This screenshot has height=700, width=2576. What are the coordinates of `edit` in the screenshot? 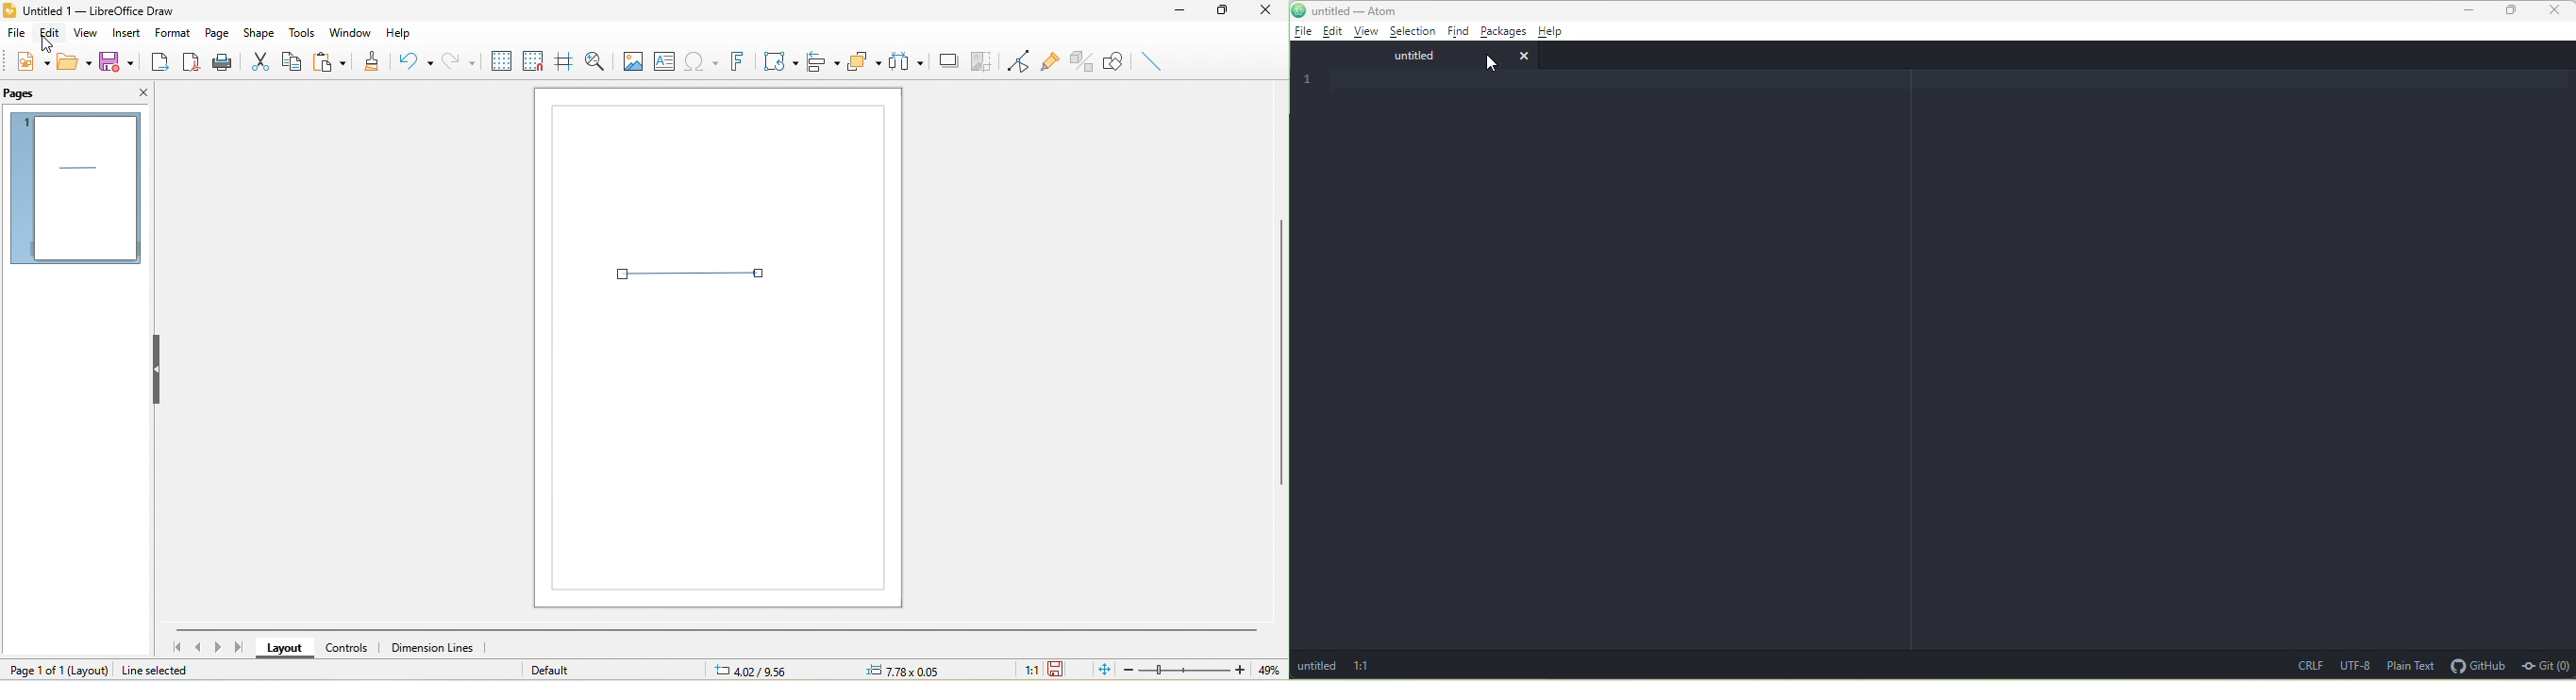 It's located at (1336, 33).